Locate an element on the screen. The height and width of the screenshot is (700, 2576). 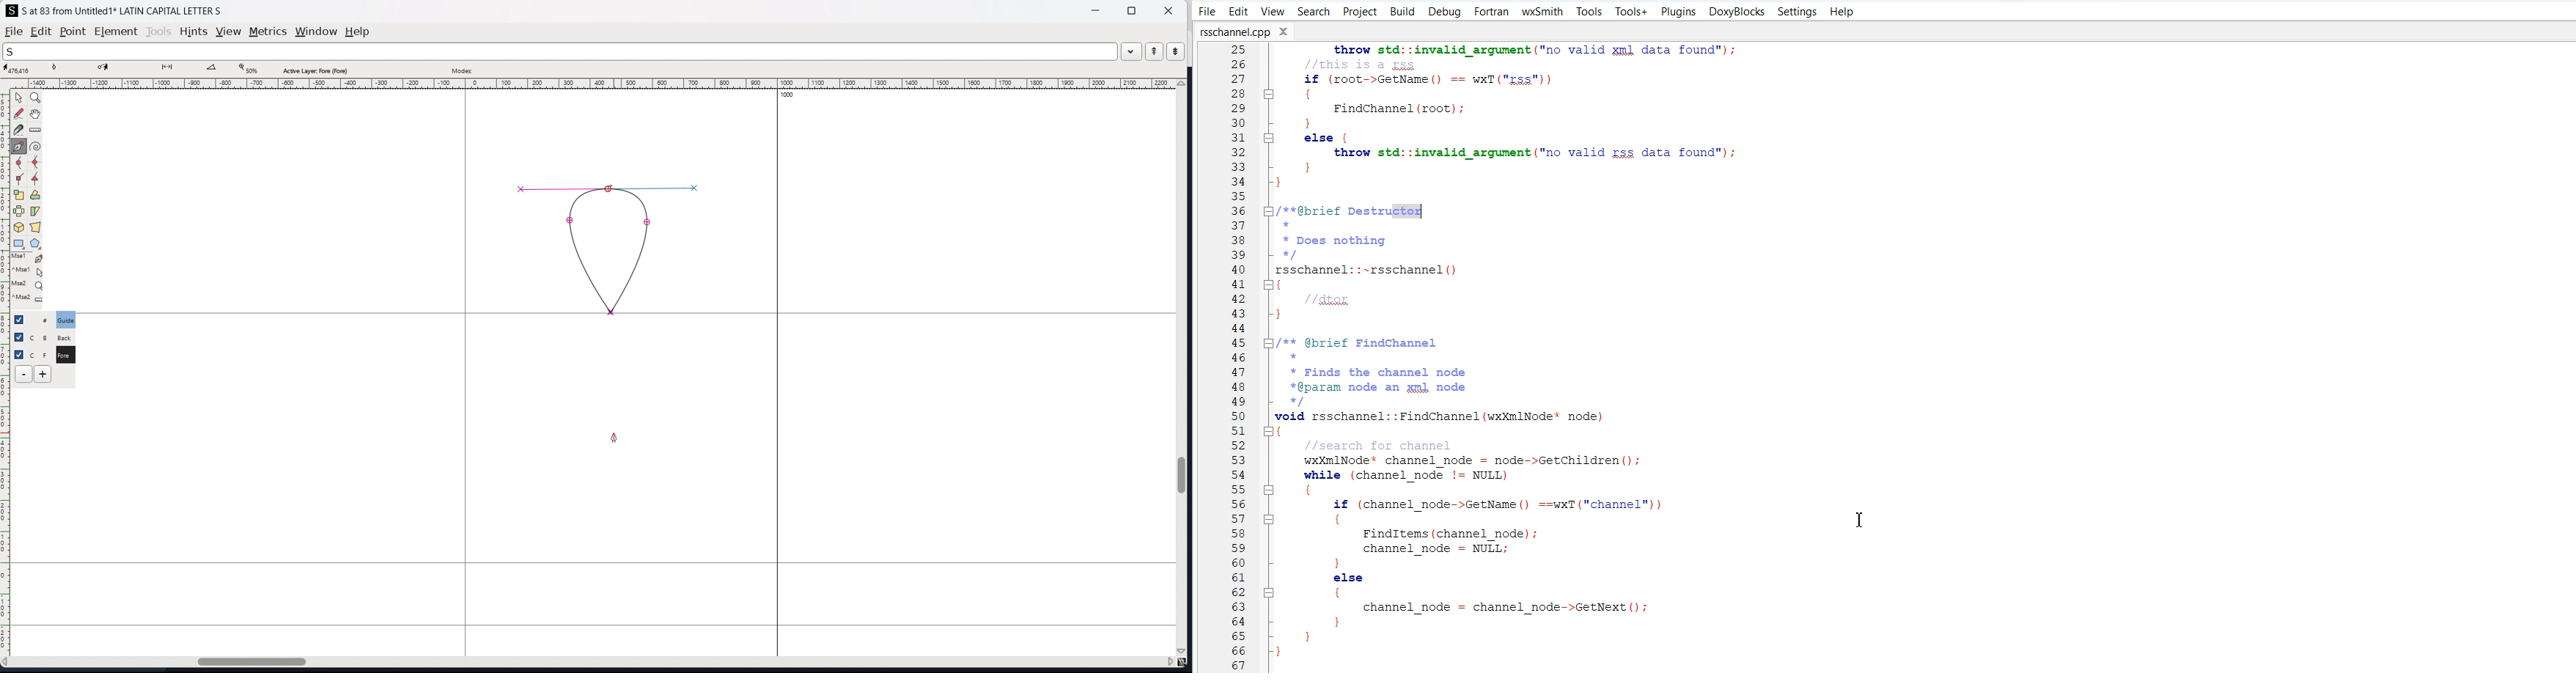
rectangle and ellipse is located at coordinates (19, 244).